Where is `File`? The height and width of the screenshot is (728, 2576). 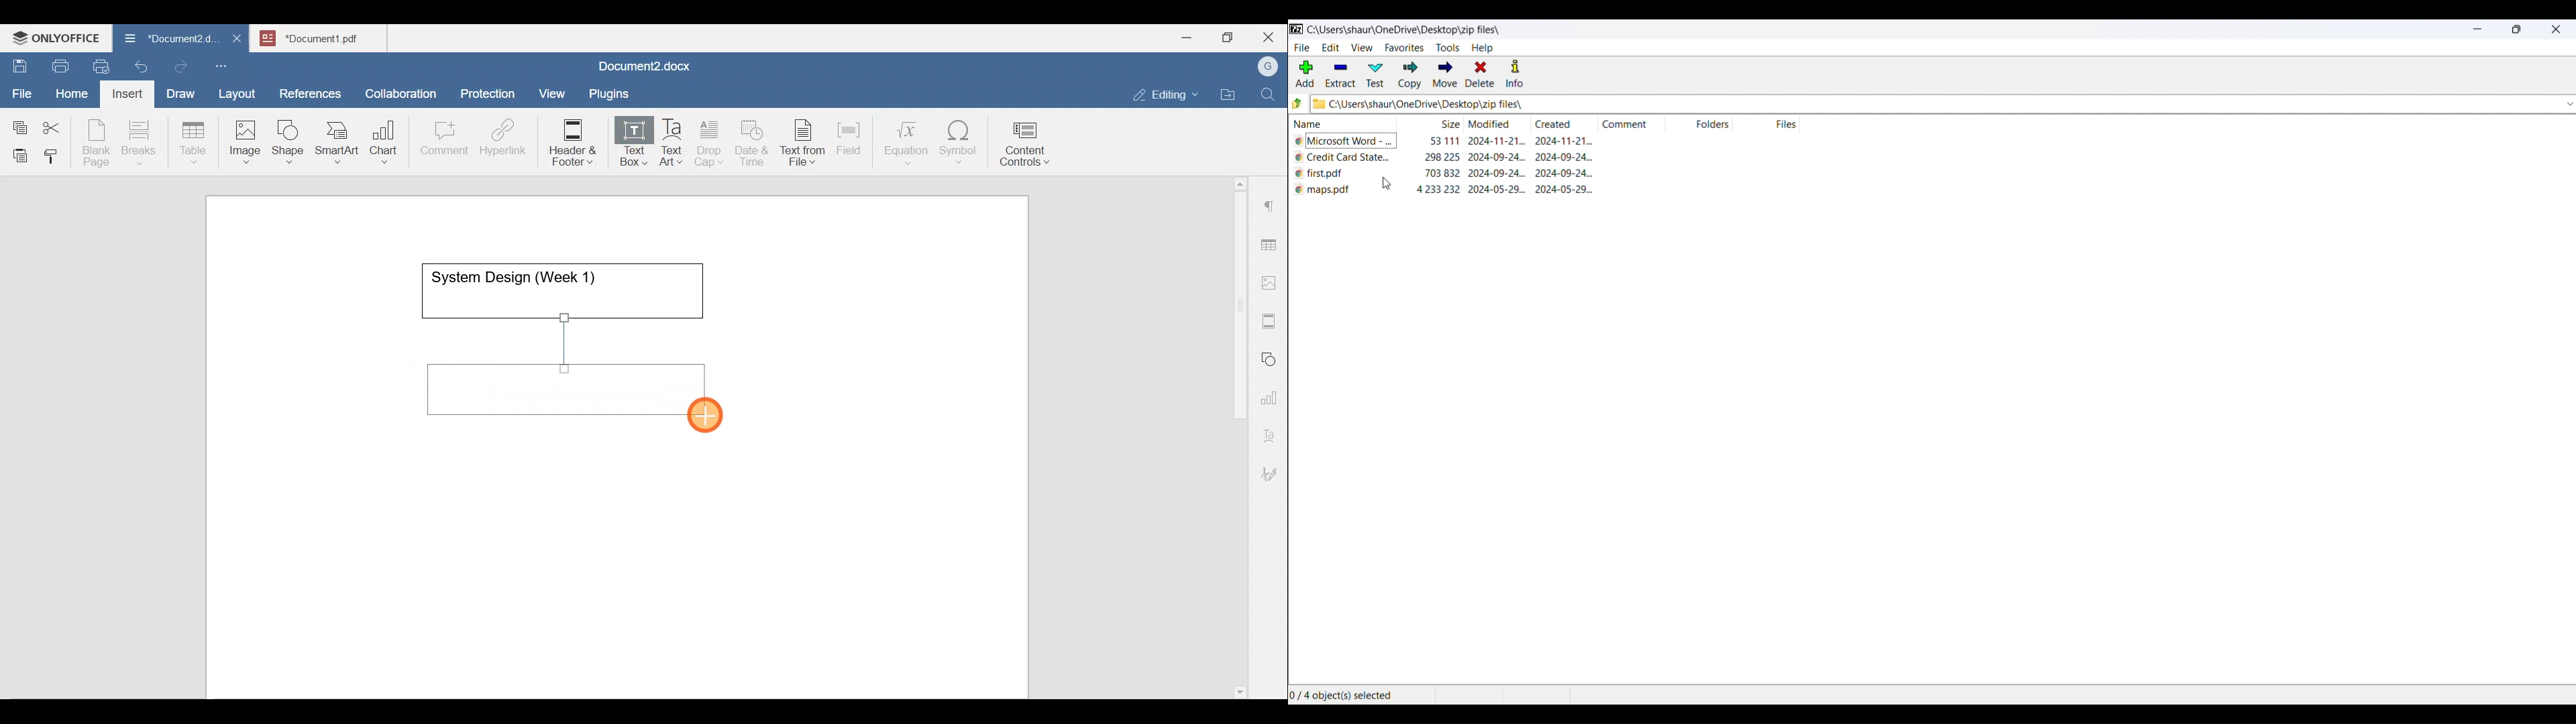
File is located at coordinates (23, 89).